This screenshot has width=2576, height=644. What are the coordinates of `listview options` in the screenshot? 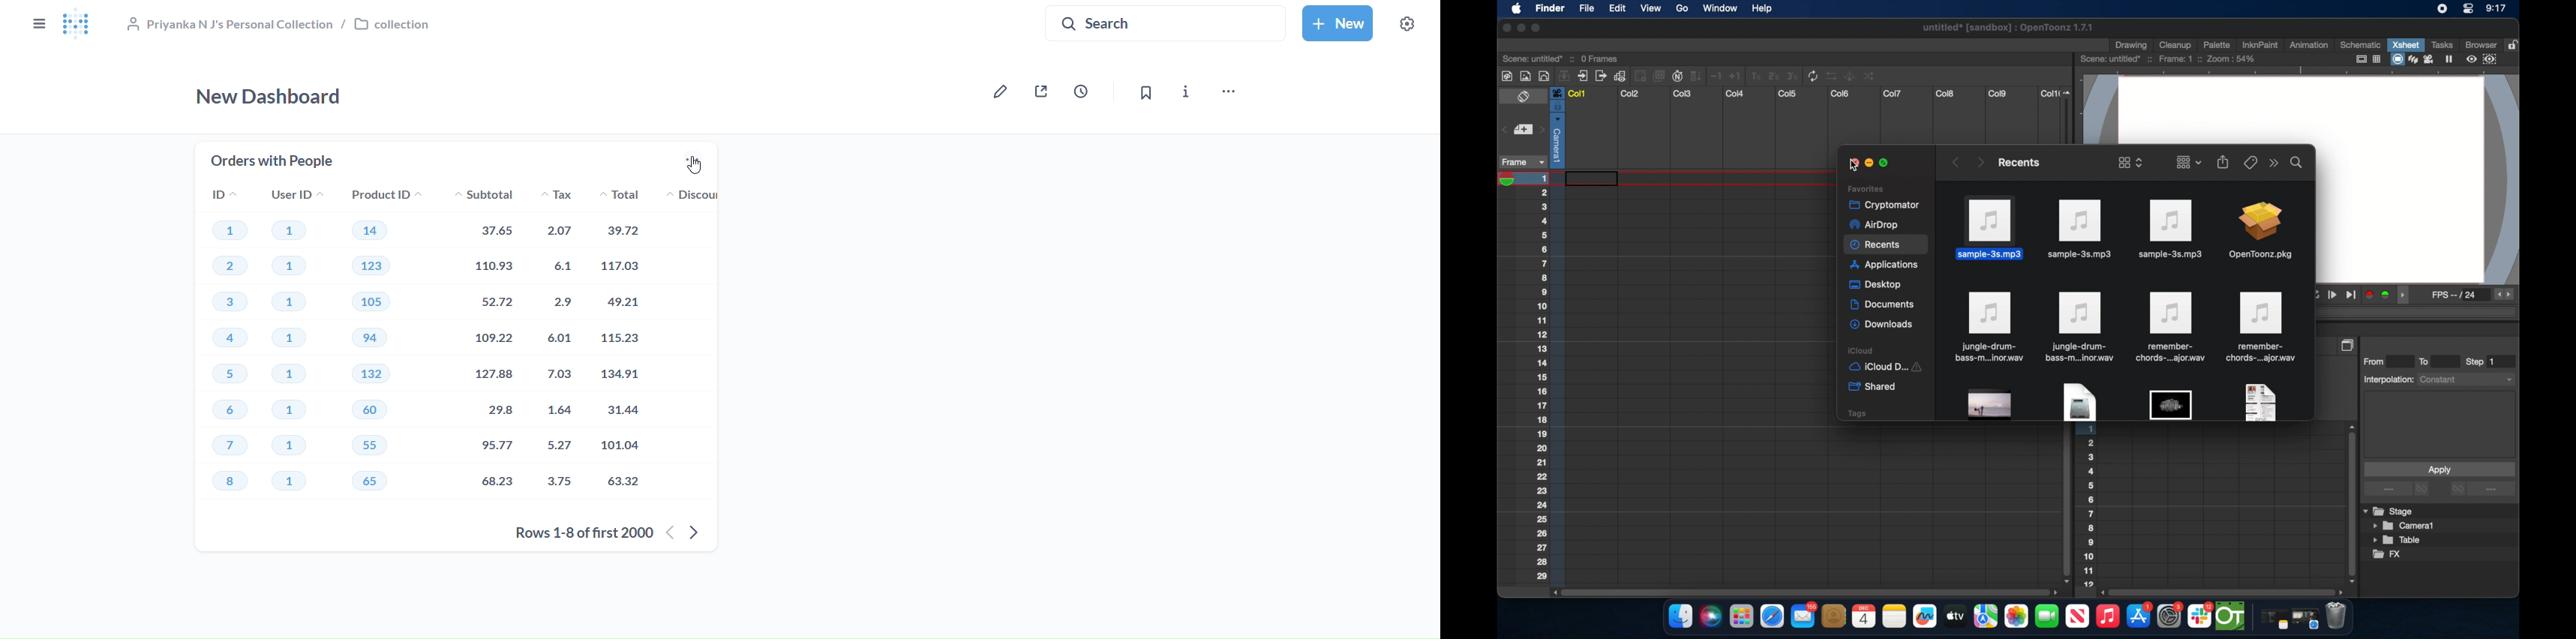 It's located at (2130, 162).